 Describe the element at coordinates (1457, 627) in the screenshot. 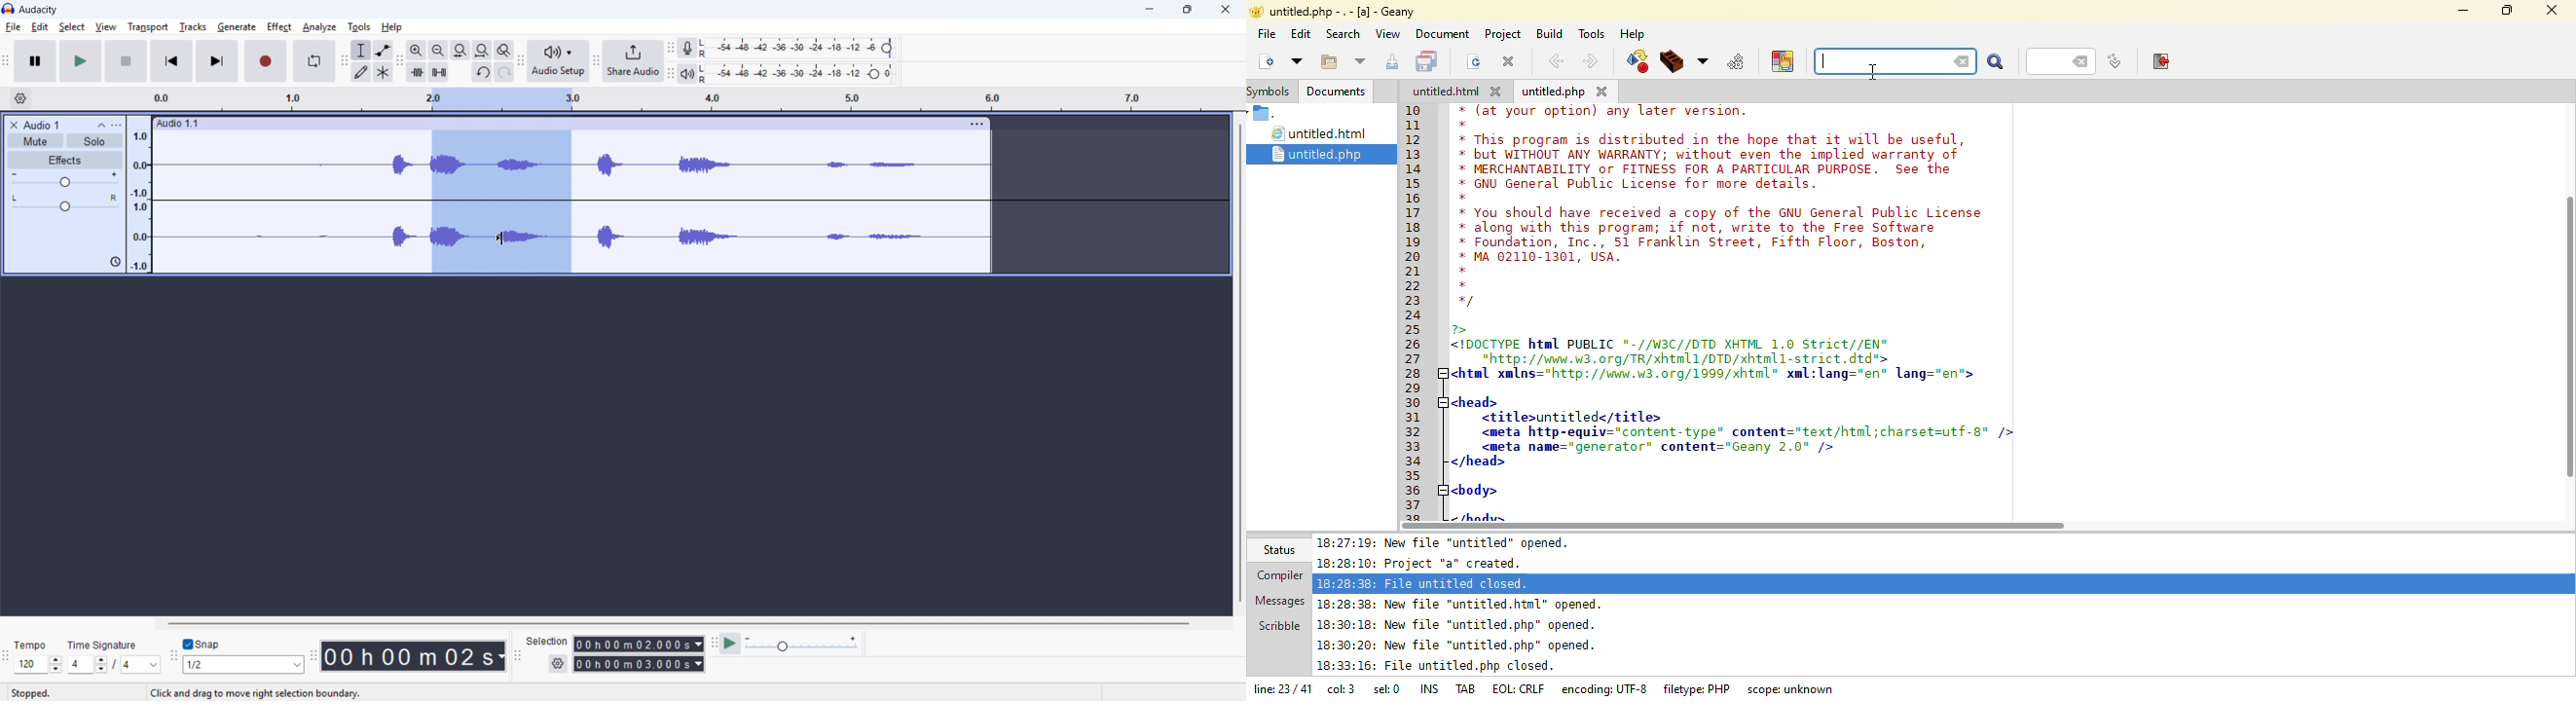

I see `18:30:18: new file "untitled.php" opened.` at that location.